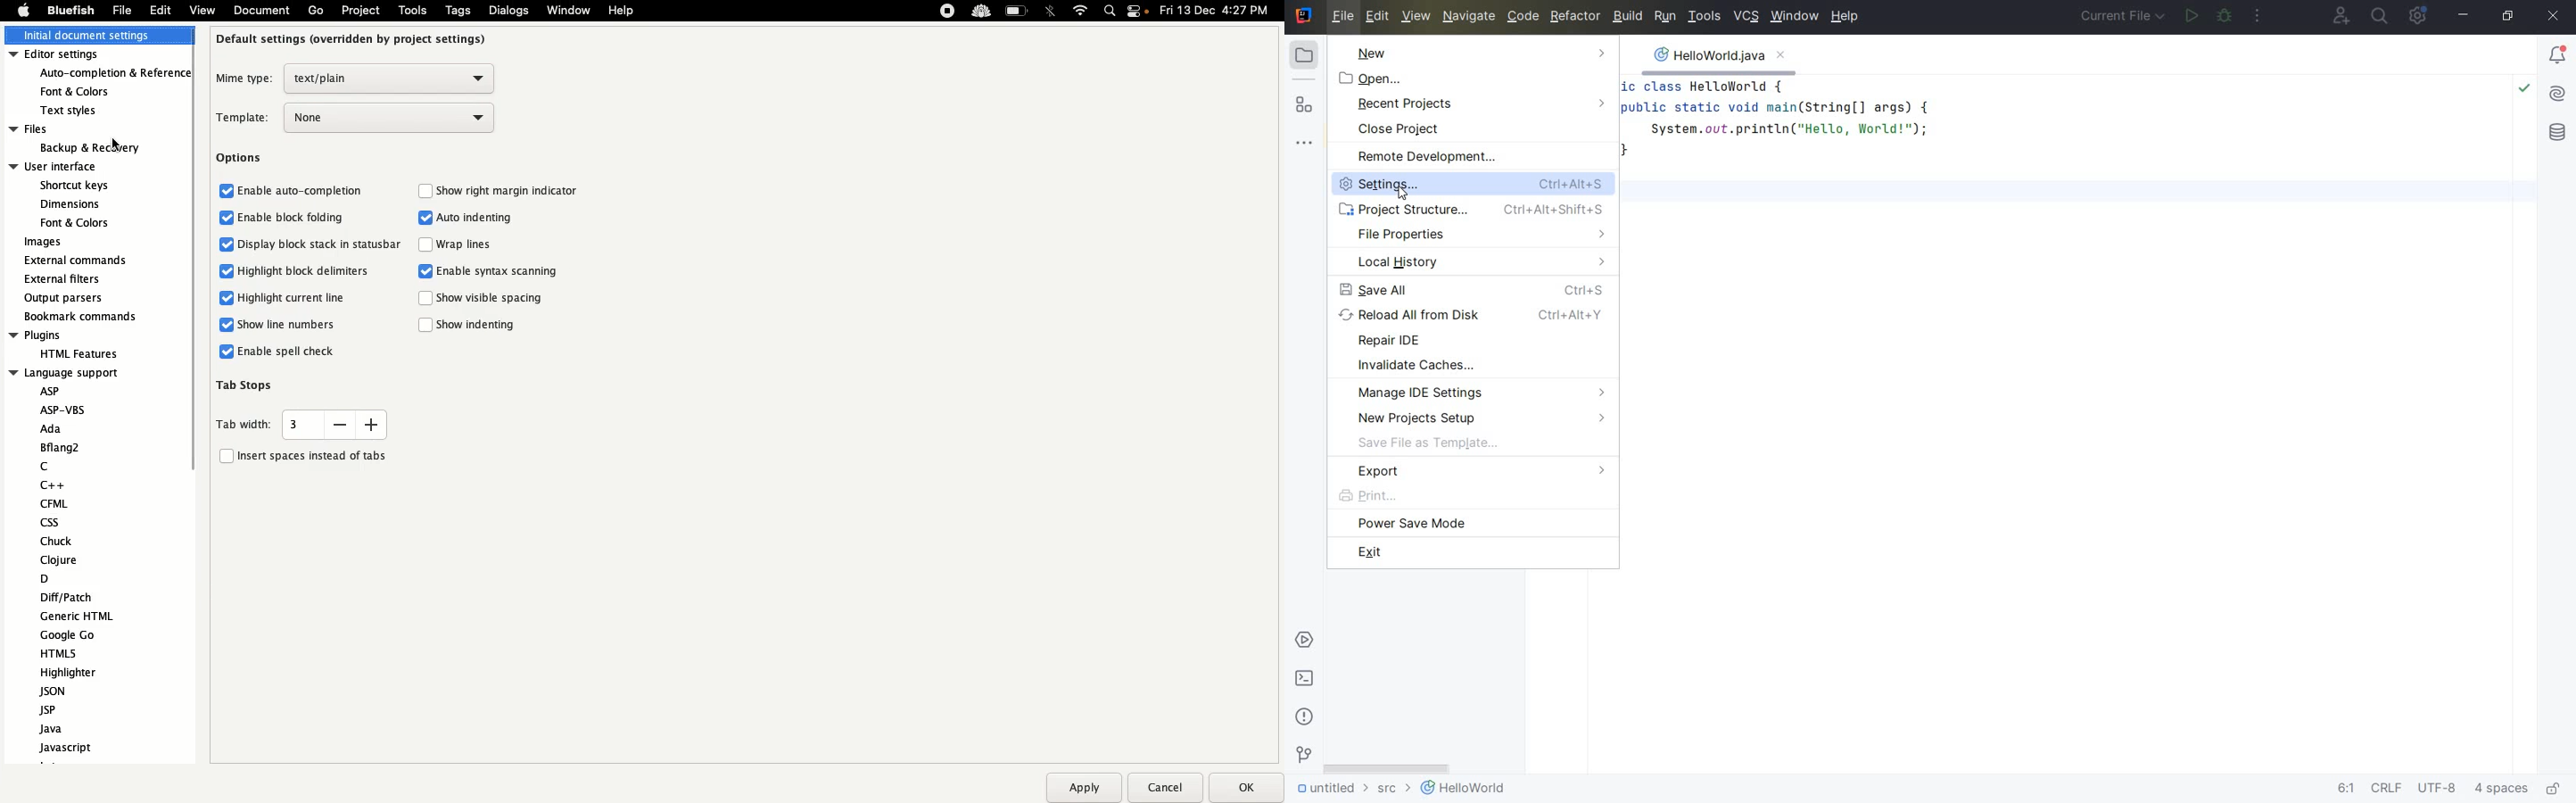 This screenshot has height=812, width=2576. What do you see at coordinates (20, 12) in the screenshot?
I see `Apple logo` at bounding box center [20, 12].